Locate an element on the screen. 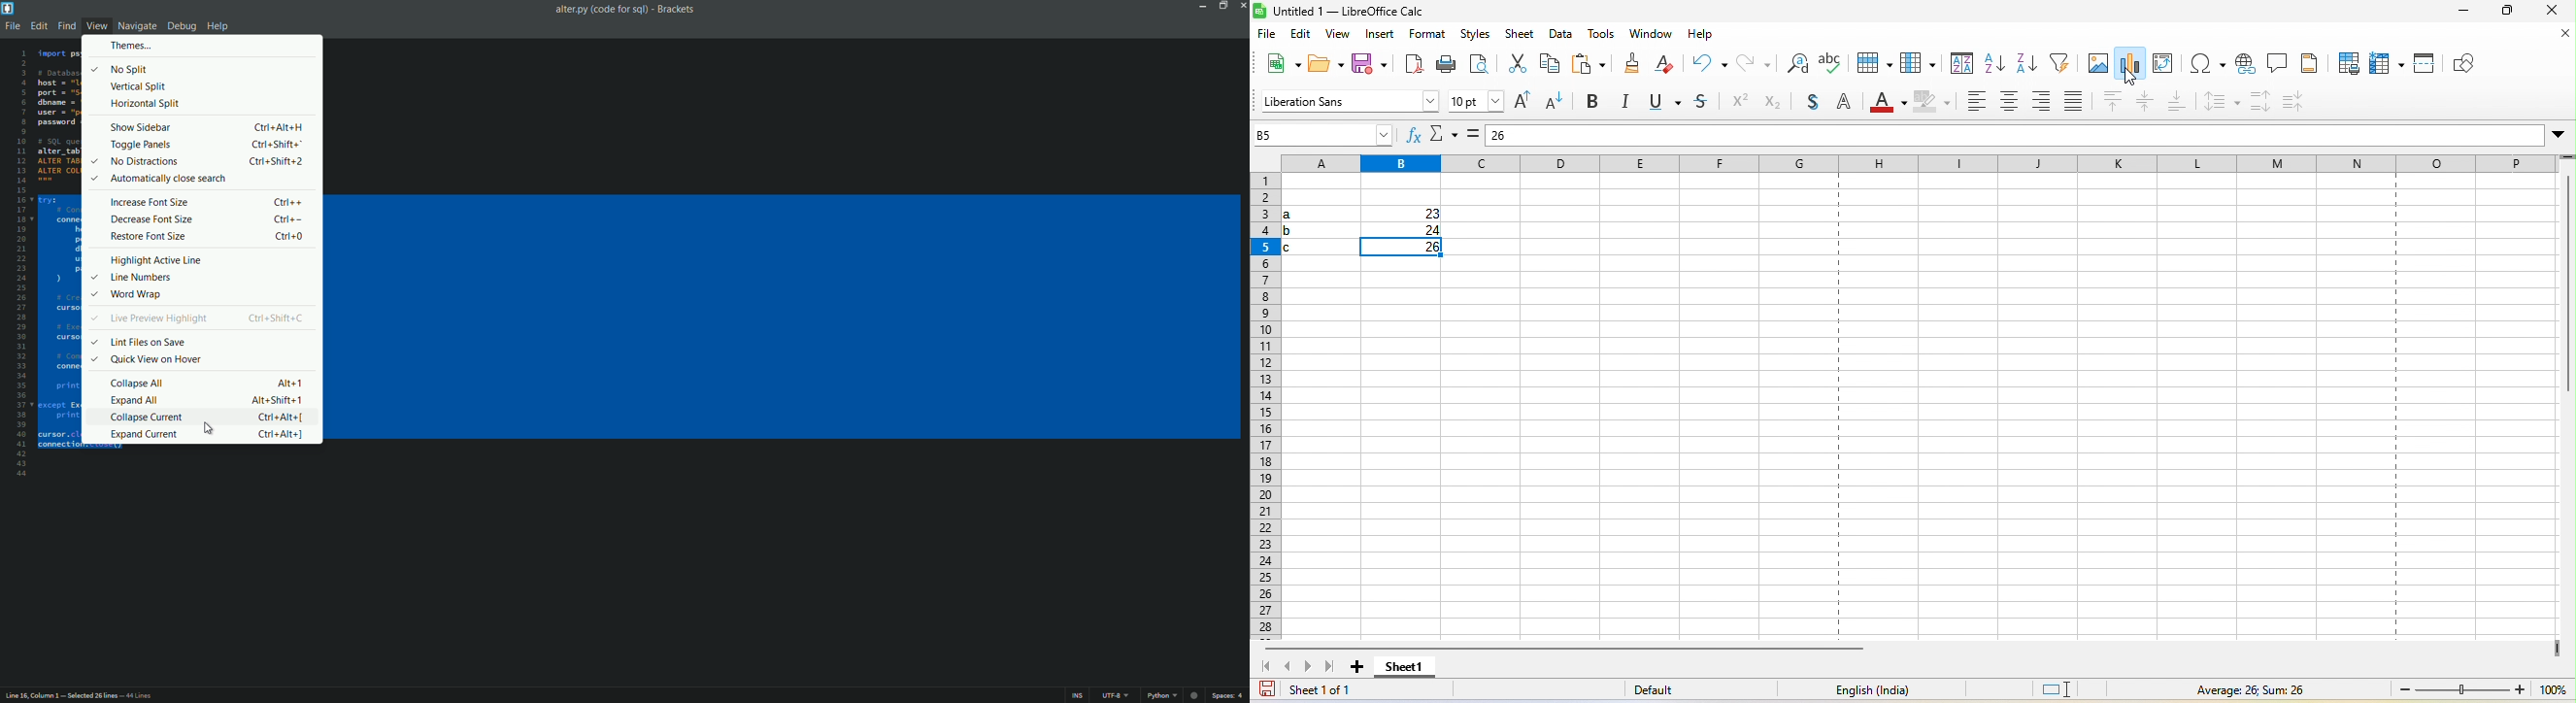 This screenshot has height=728, width=2576. select function is located at coordinates (1443, 137).